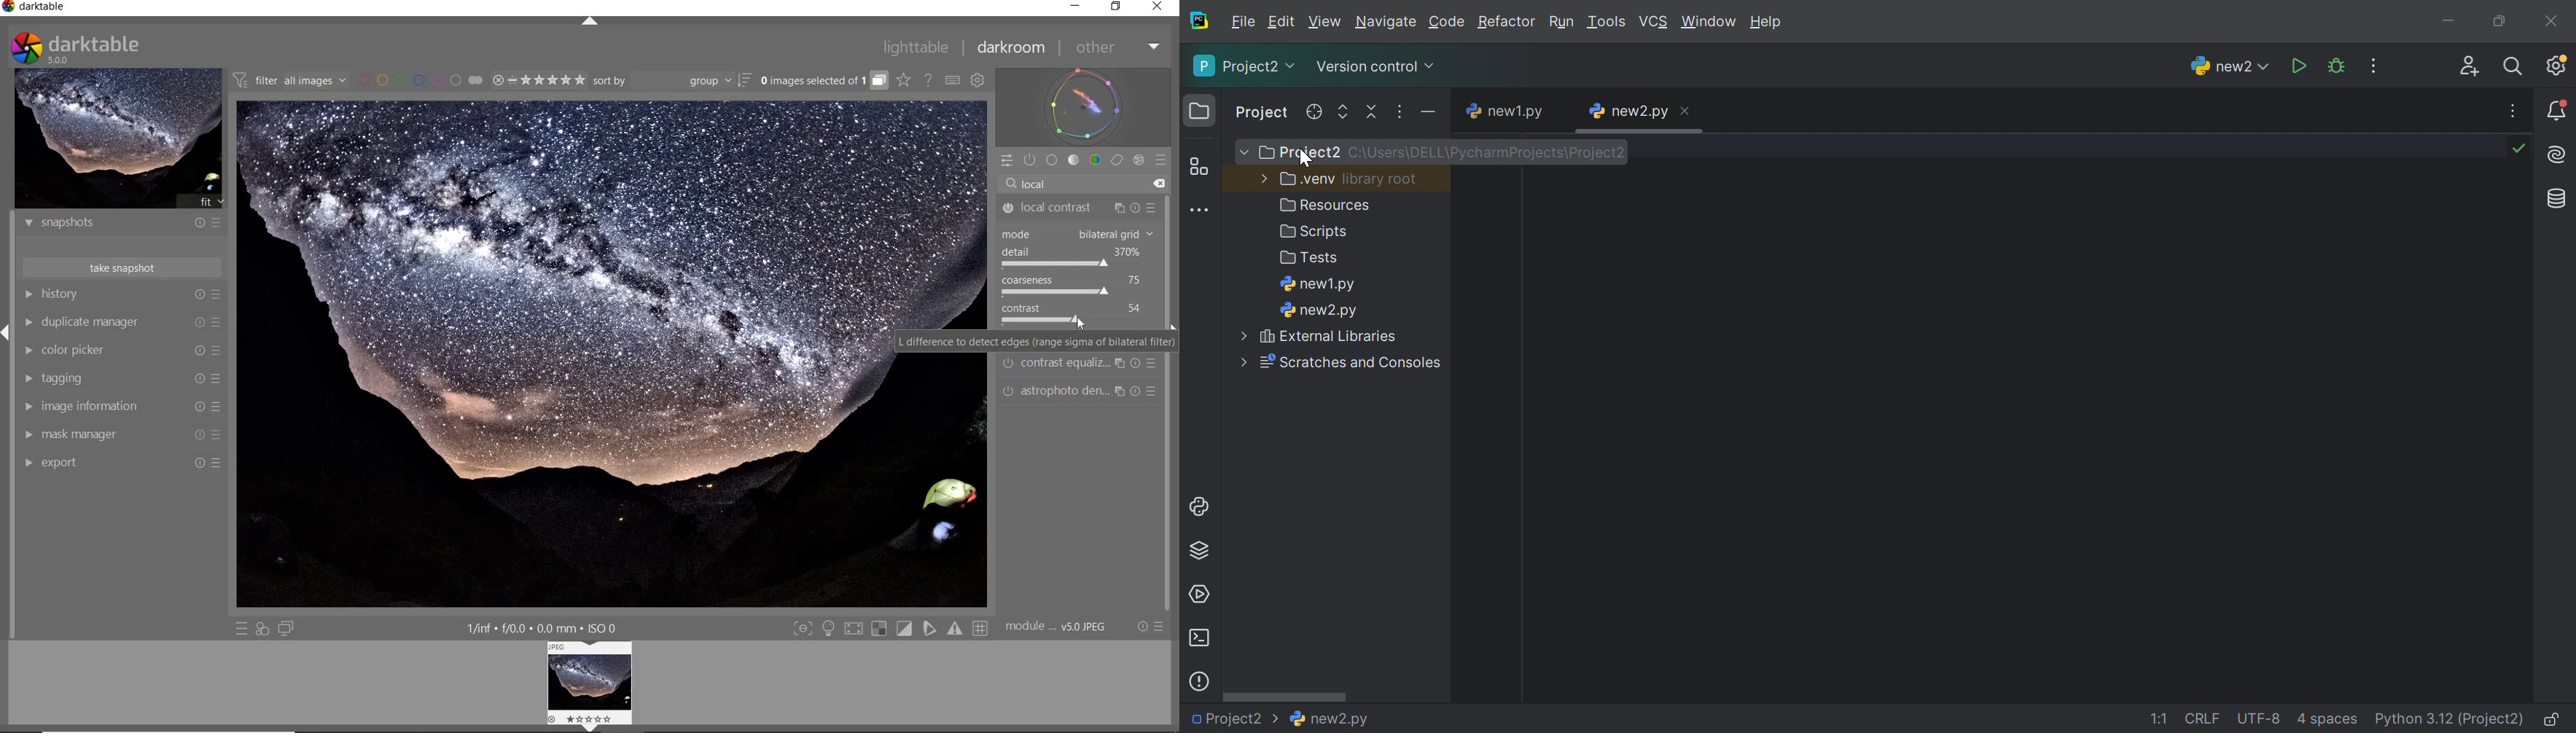 The image size is (2576, 756). What do you see at coordinates (72, 295) in the screenshot?
I see `History` at bounding box center [72, 295].